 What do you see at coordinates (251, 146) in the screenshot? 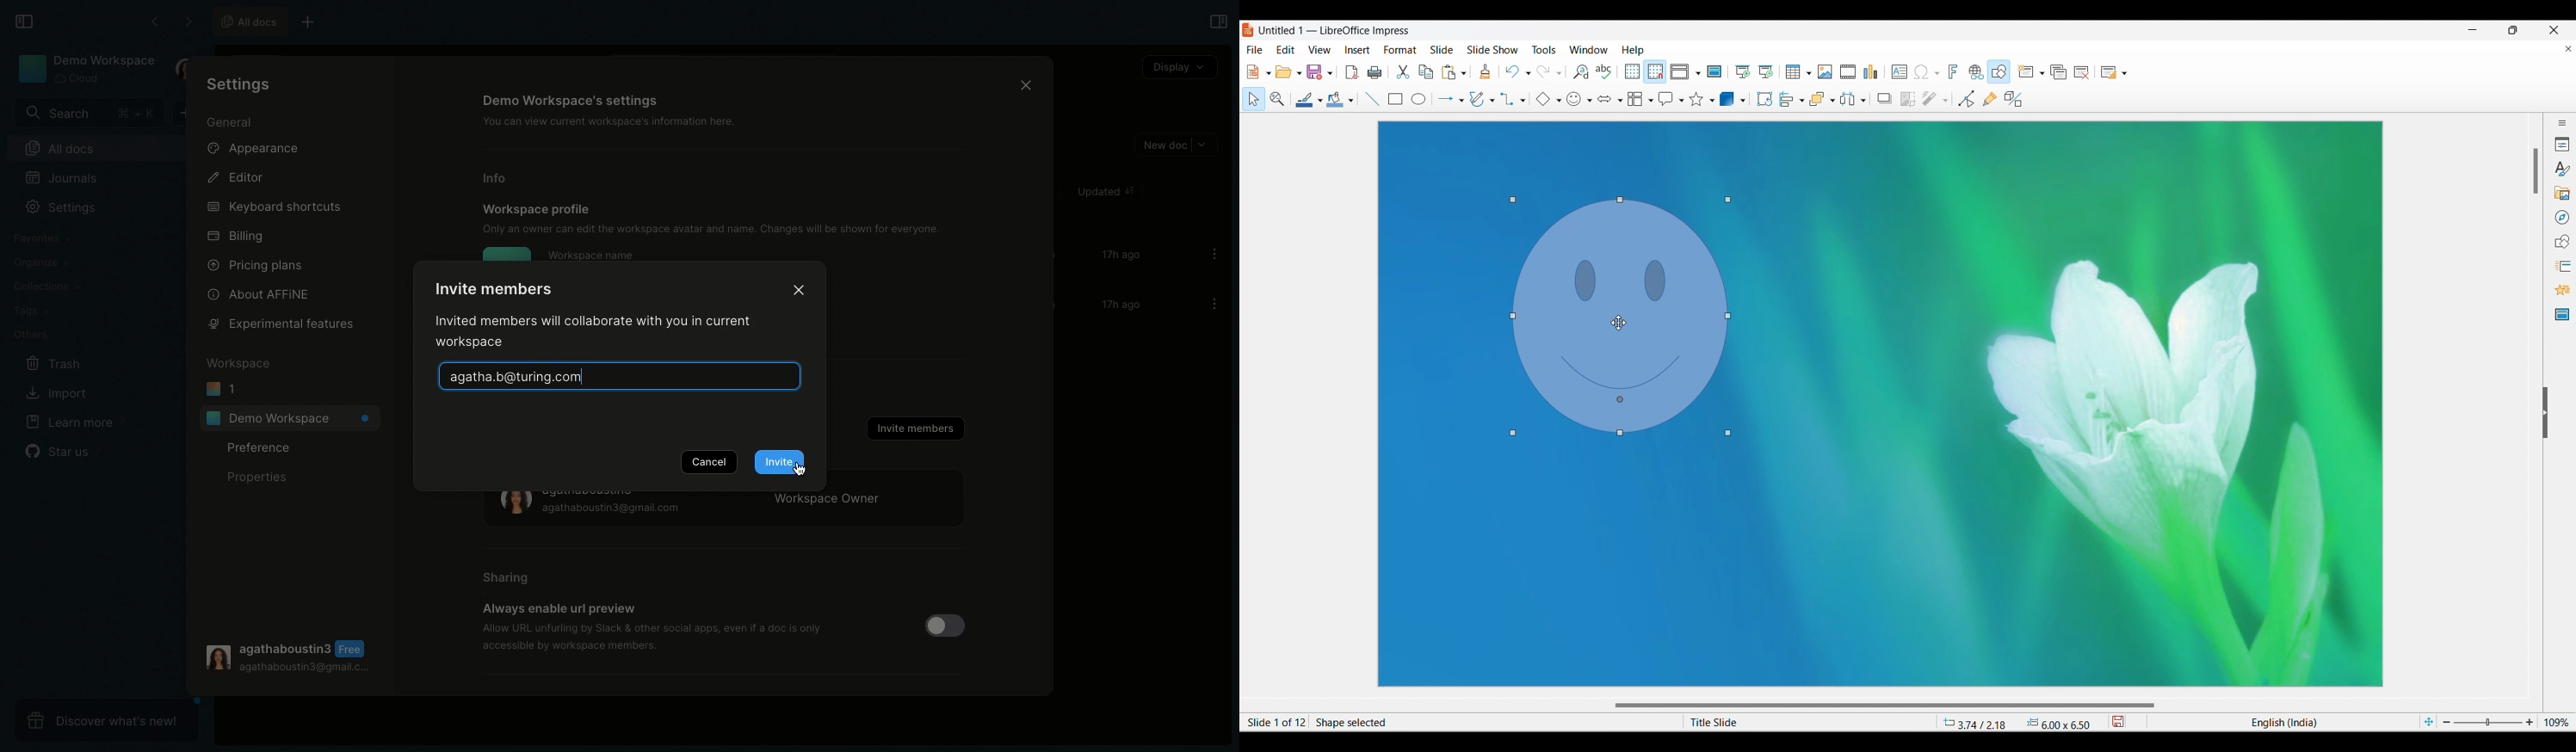
I see `Appearance` at bounding box center [251, 146].